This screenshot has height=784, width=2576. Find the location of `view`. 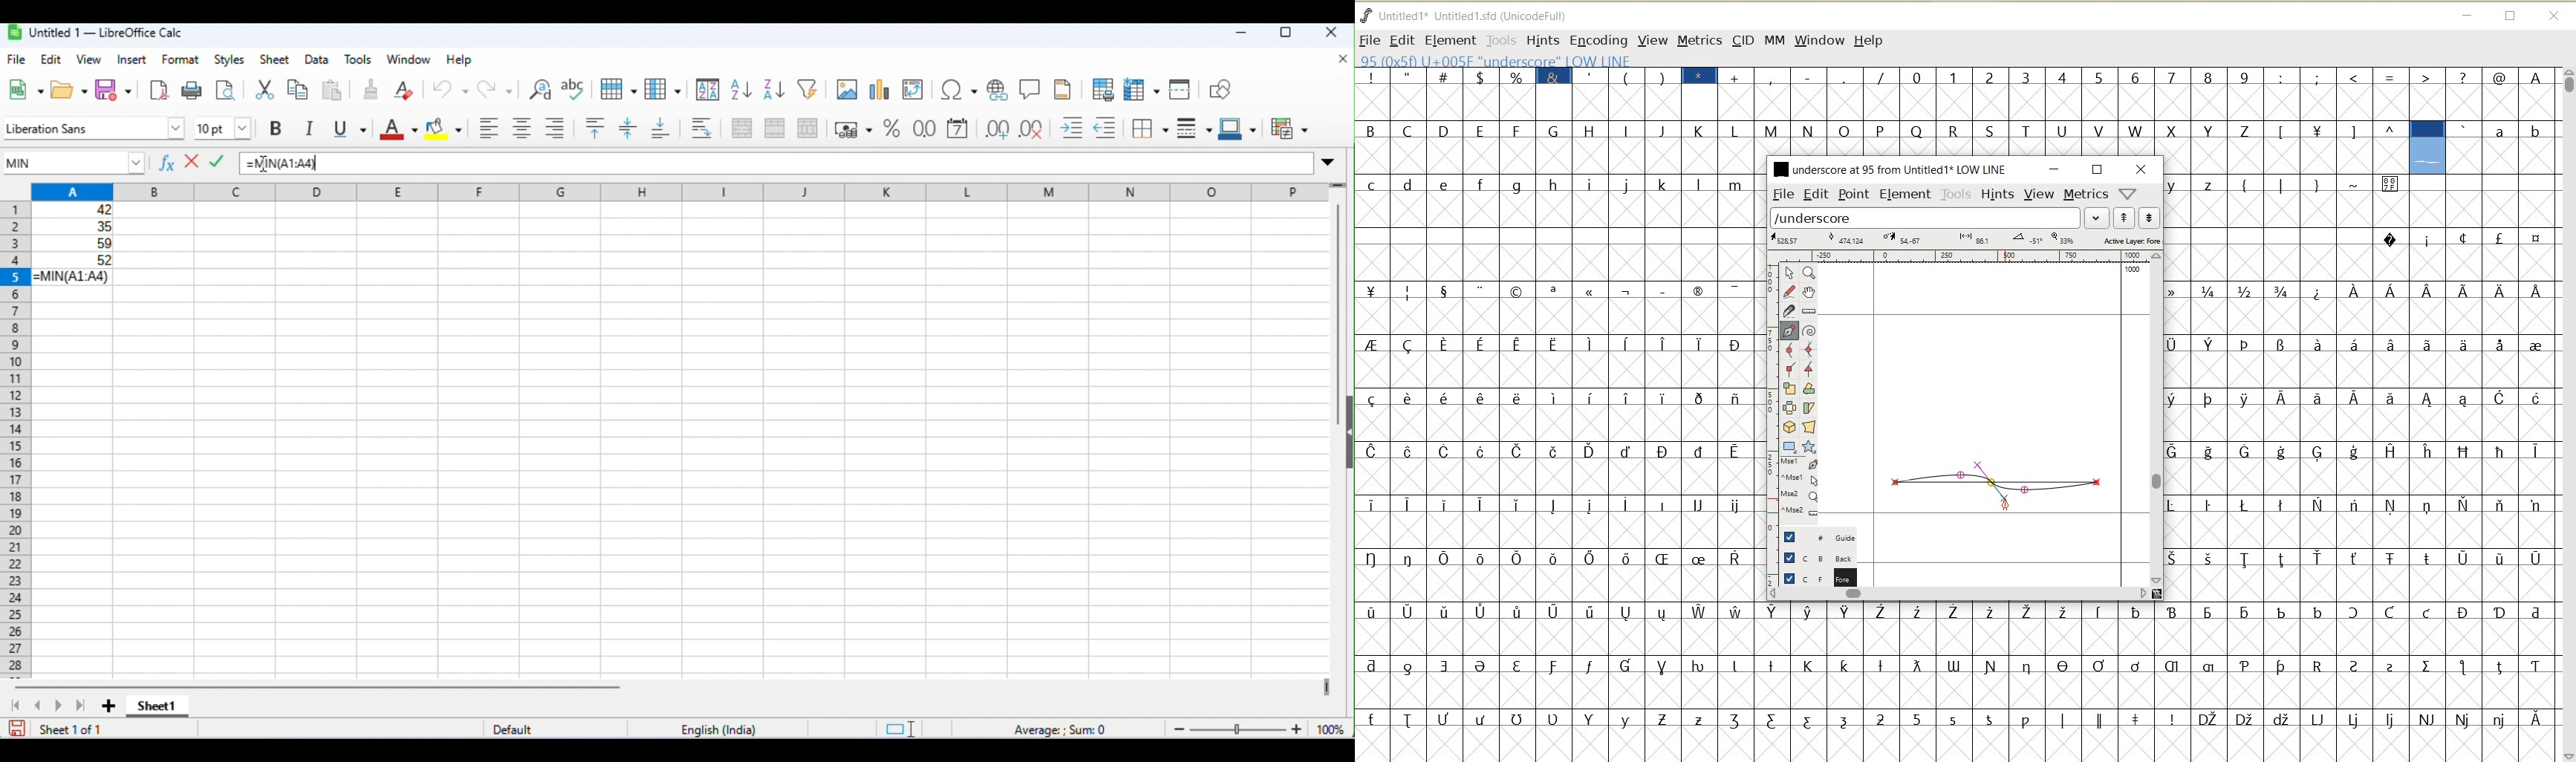

view is located at coordinates (89, 59).